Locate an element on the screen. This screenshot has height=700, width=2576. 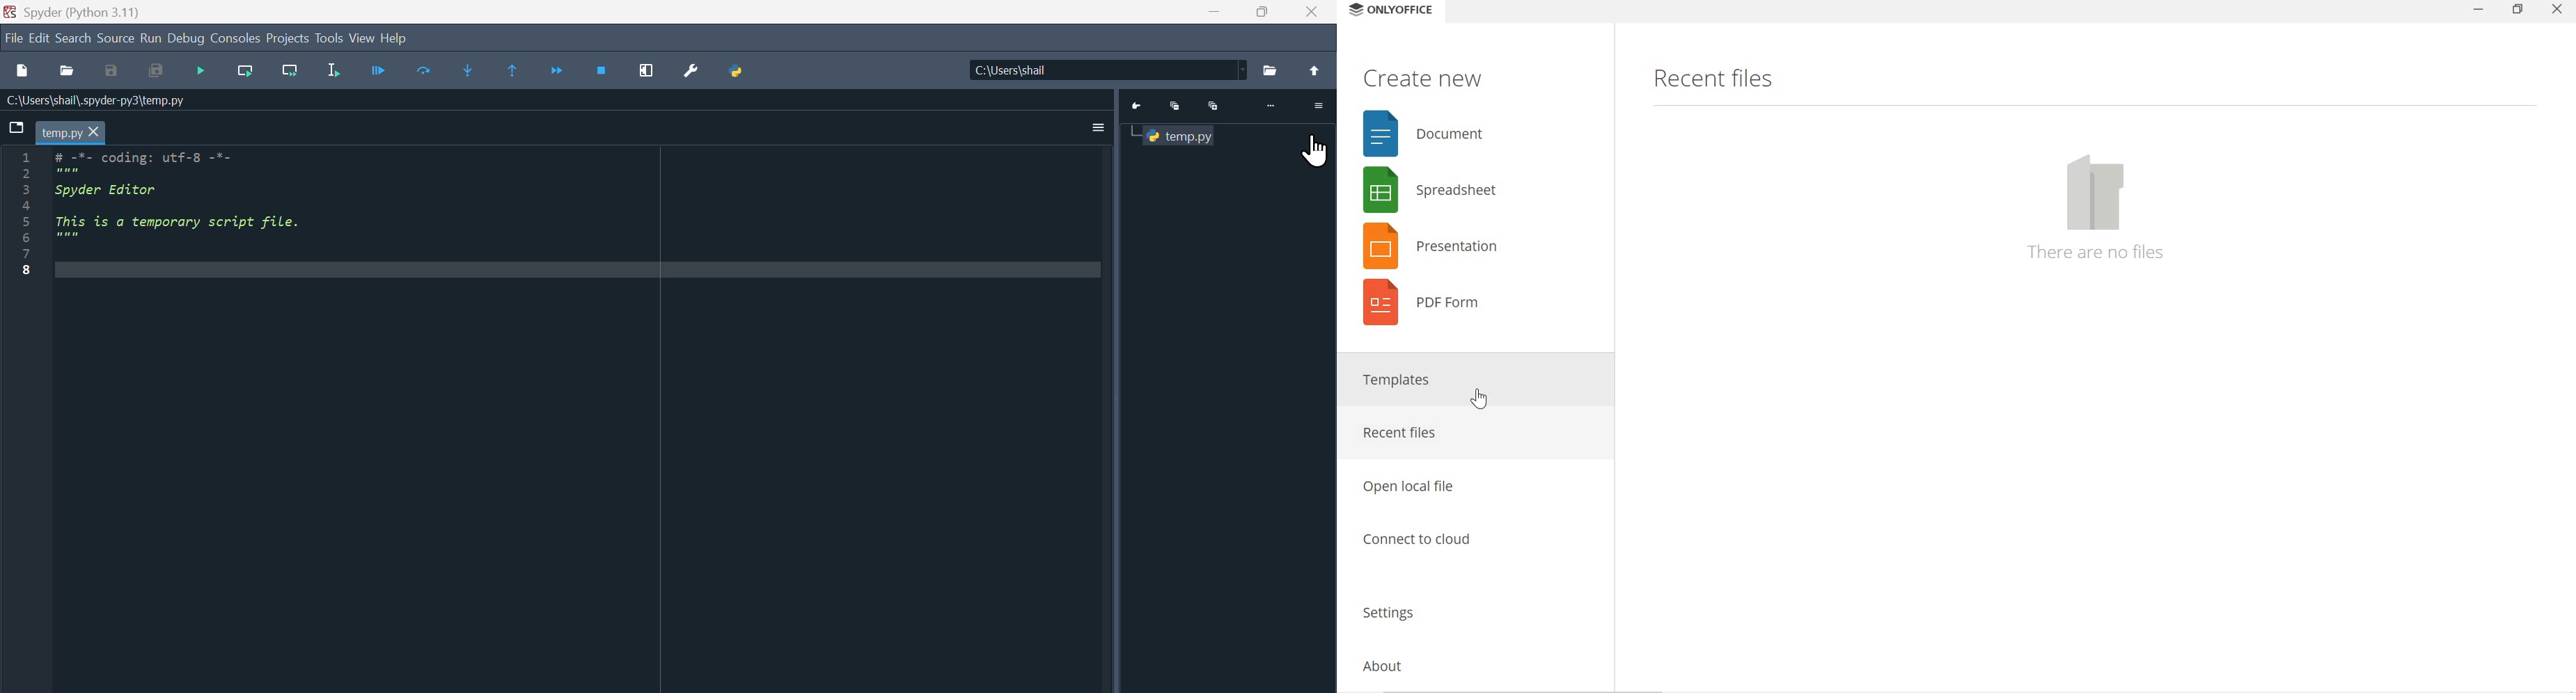
there are no files is located at coordinates (2097, 252).